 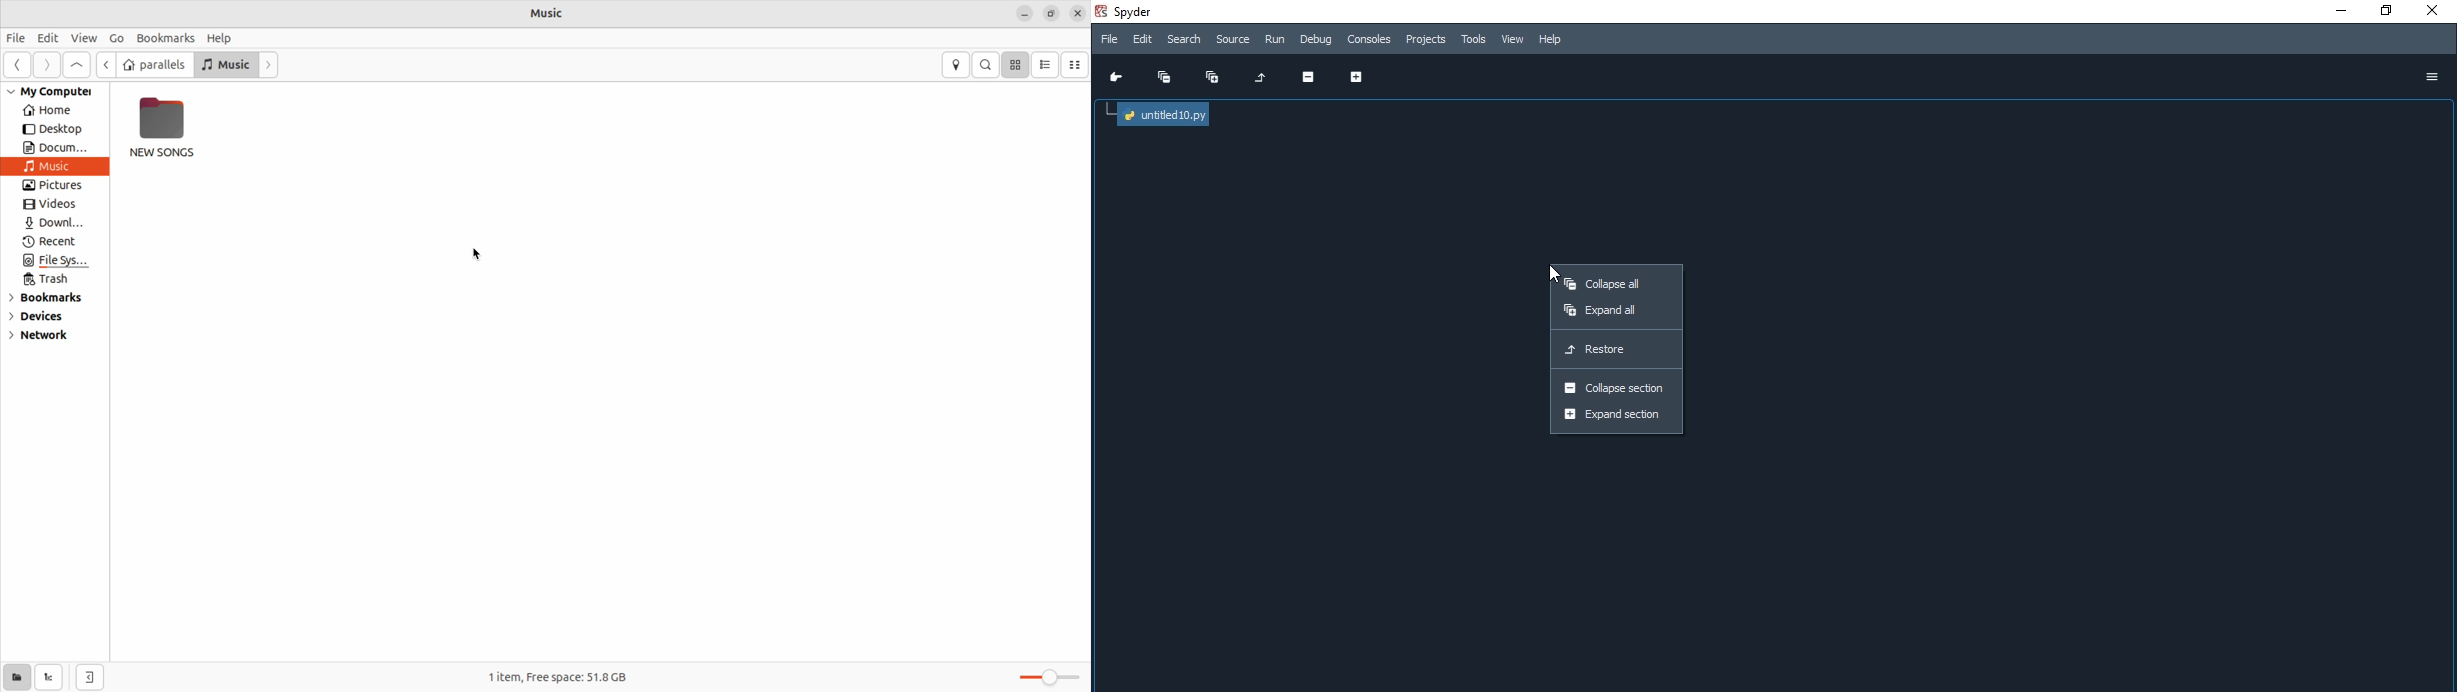 I want to click on Document, so click(x=54, y=147).